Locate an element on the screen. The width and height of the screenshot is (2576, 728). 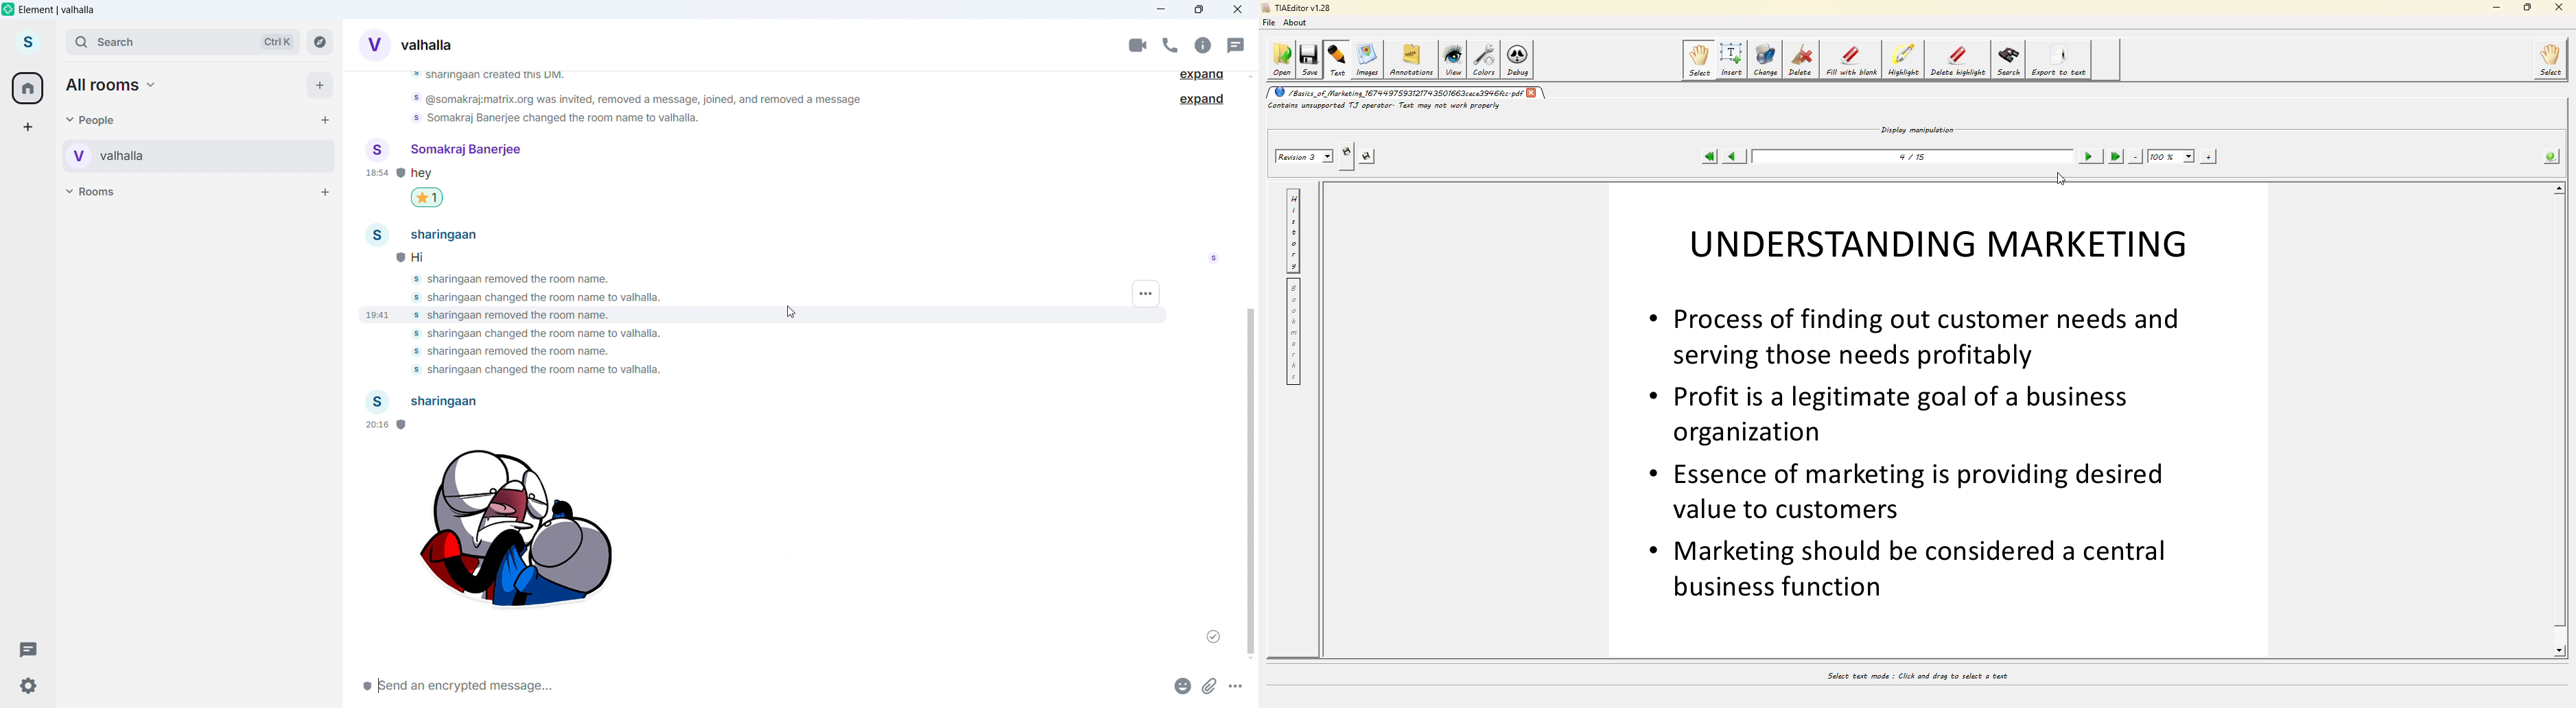
Hi is located at coordinates (433, 256).